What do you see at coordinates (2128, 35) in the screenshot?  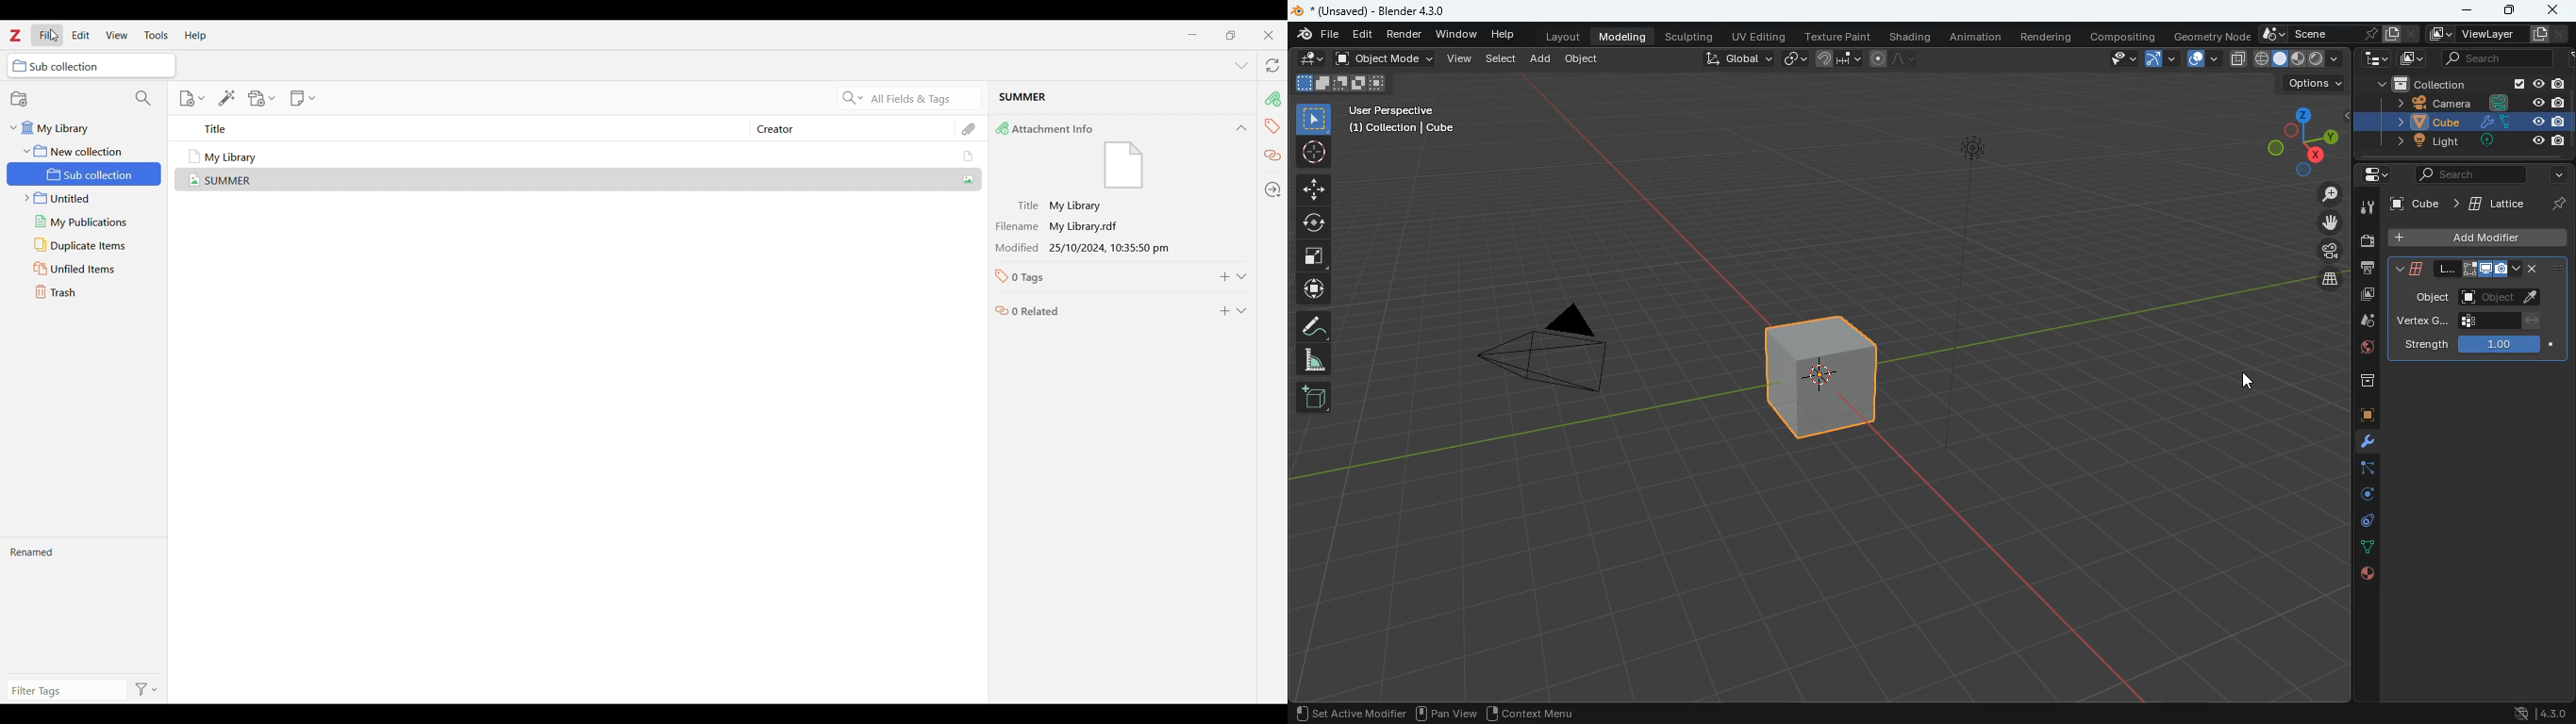 I see `compositing` at bounding box center [2128, 35].